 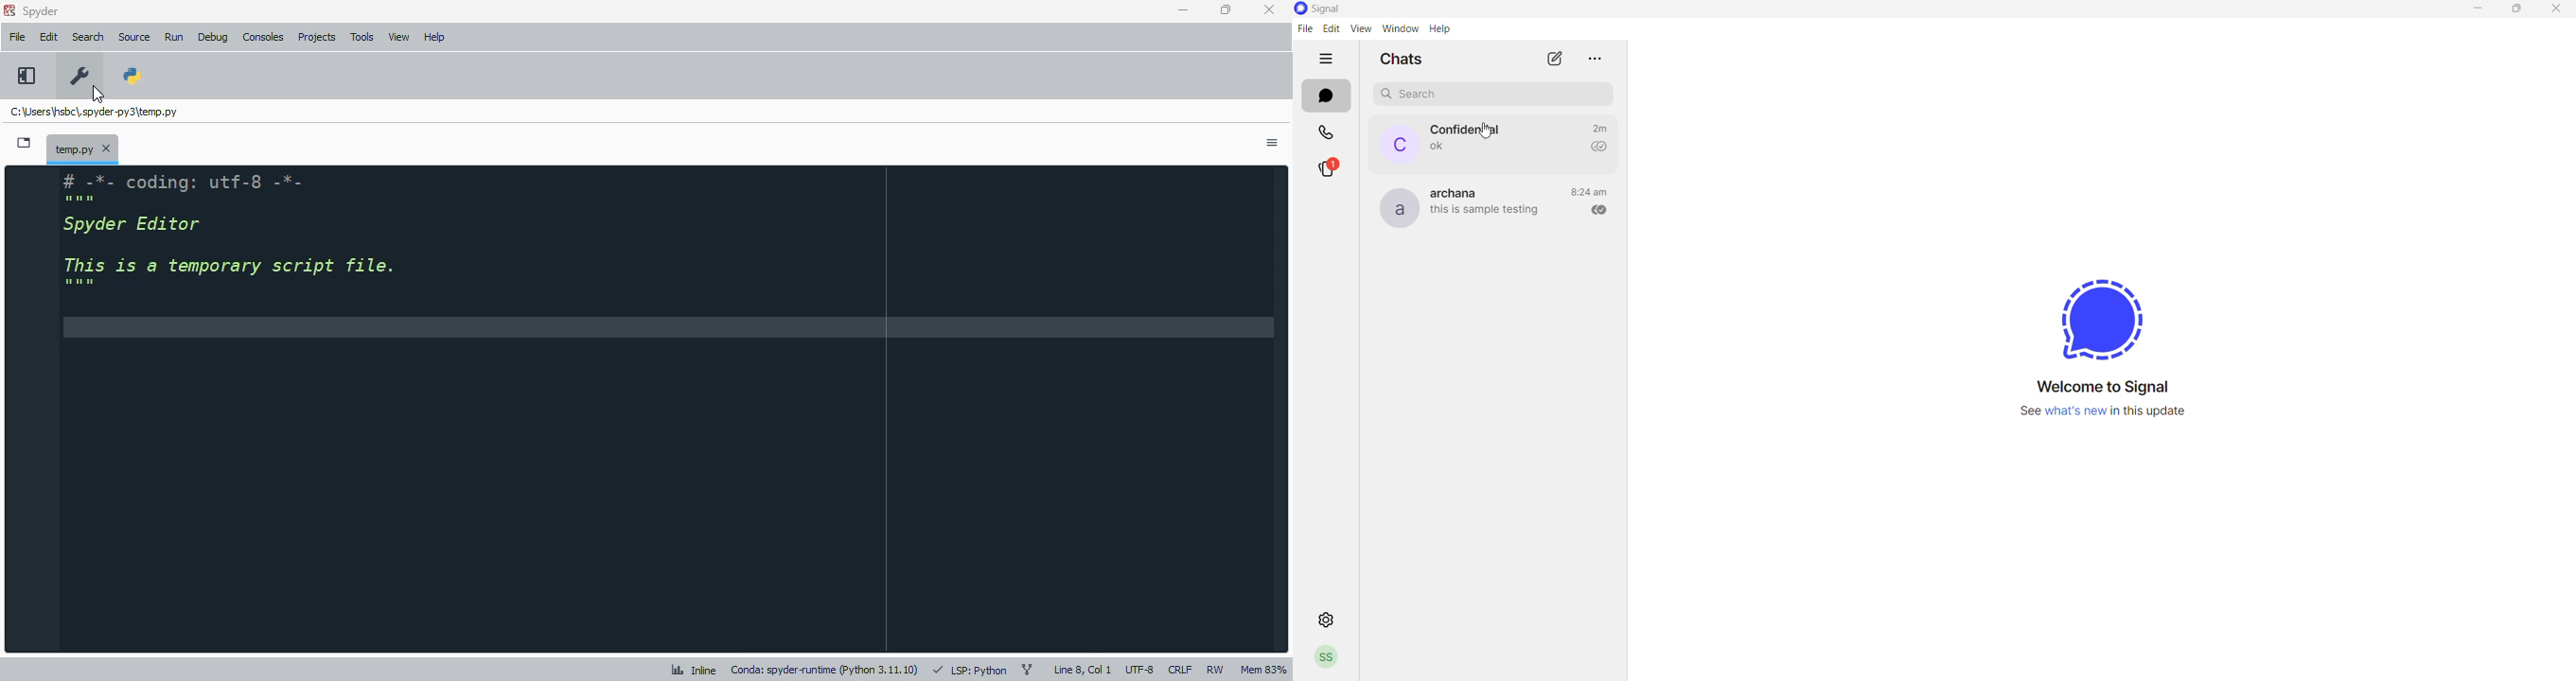 What do you see at coordinates (694, 670) in the screenshot?
I see `inline` at bounding box center [694, 670].